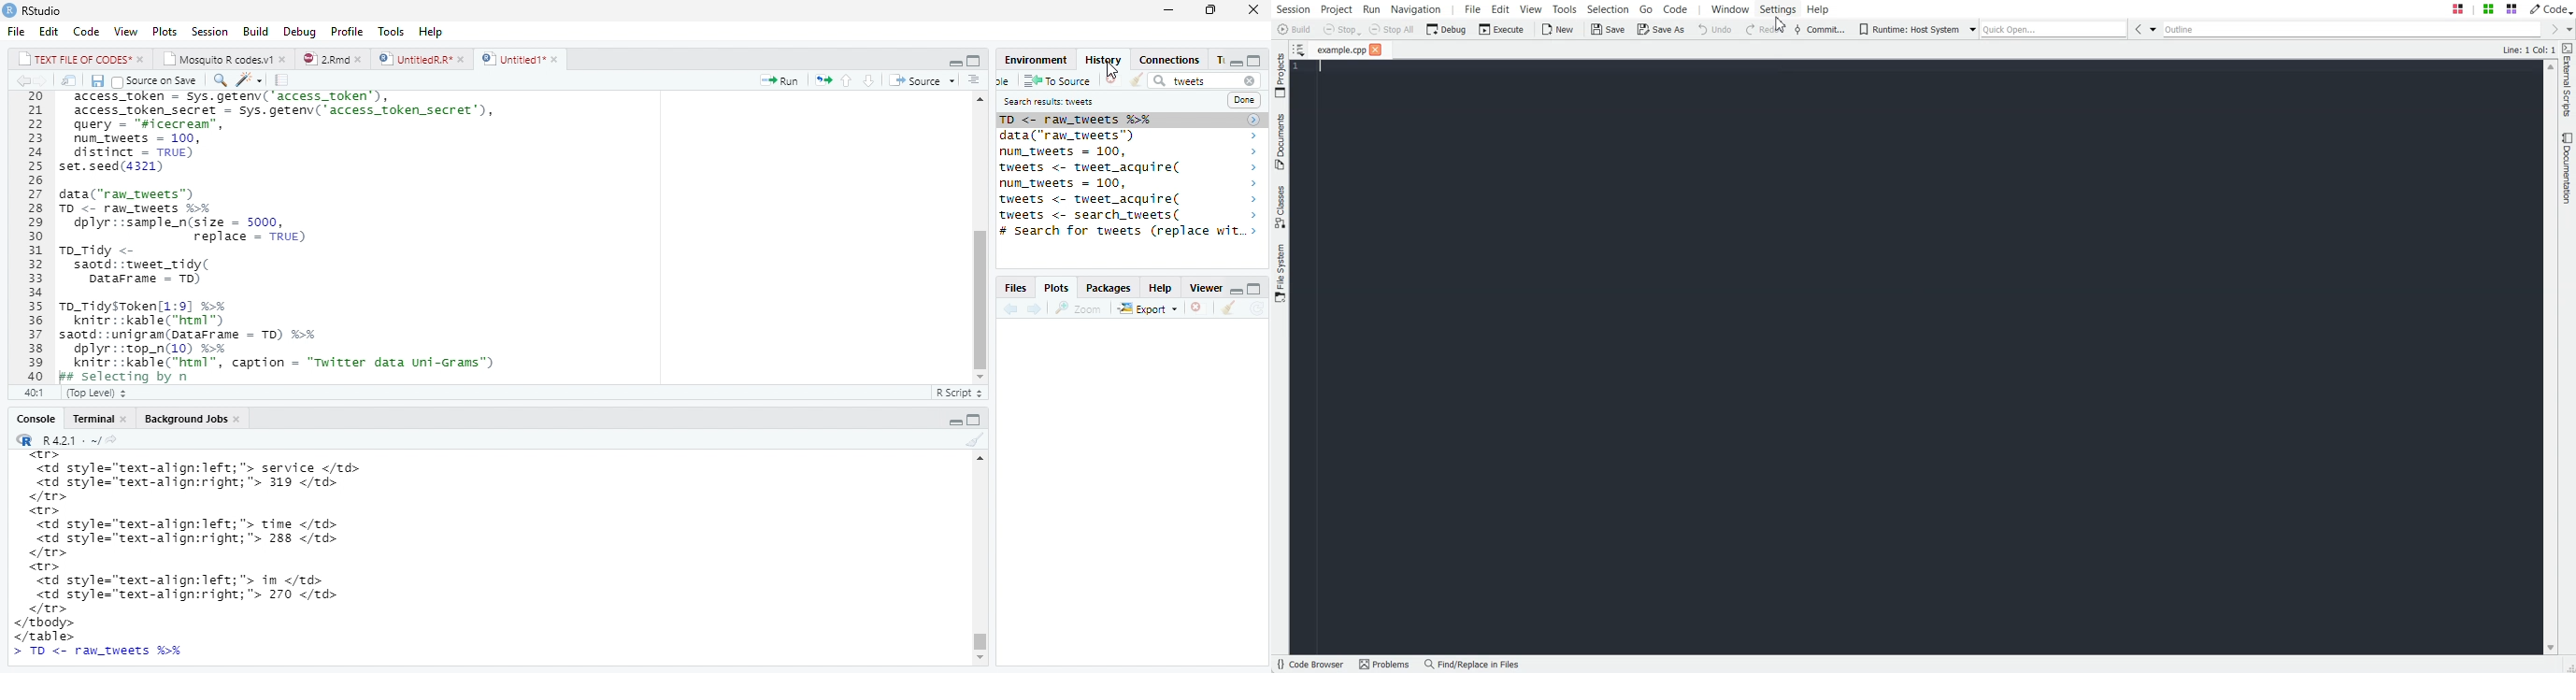 The width and height of the screenshot is (2576, 700). Describe the element at coordinates (526, 60) in the screenshot. I see `©) Untitied1*` at that location.